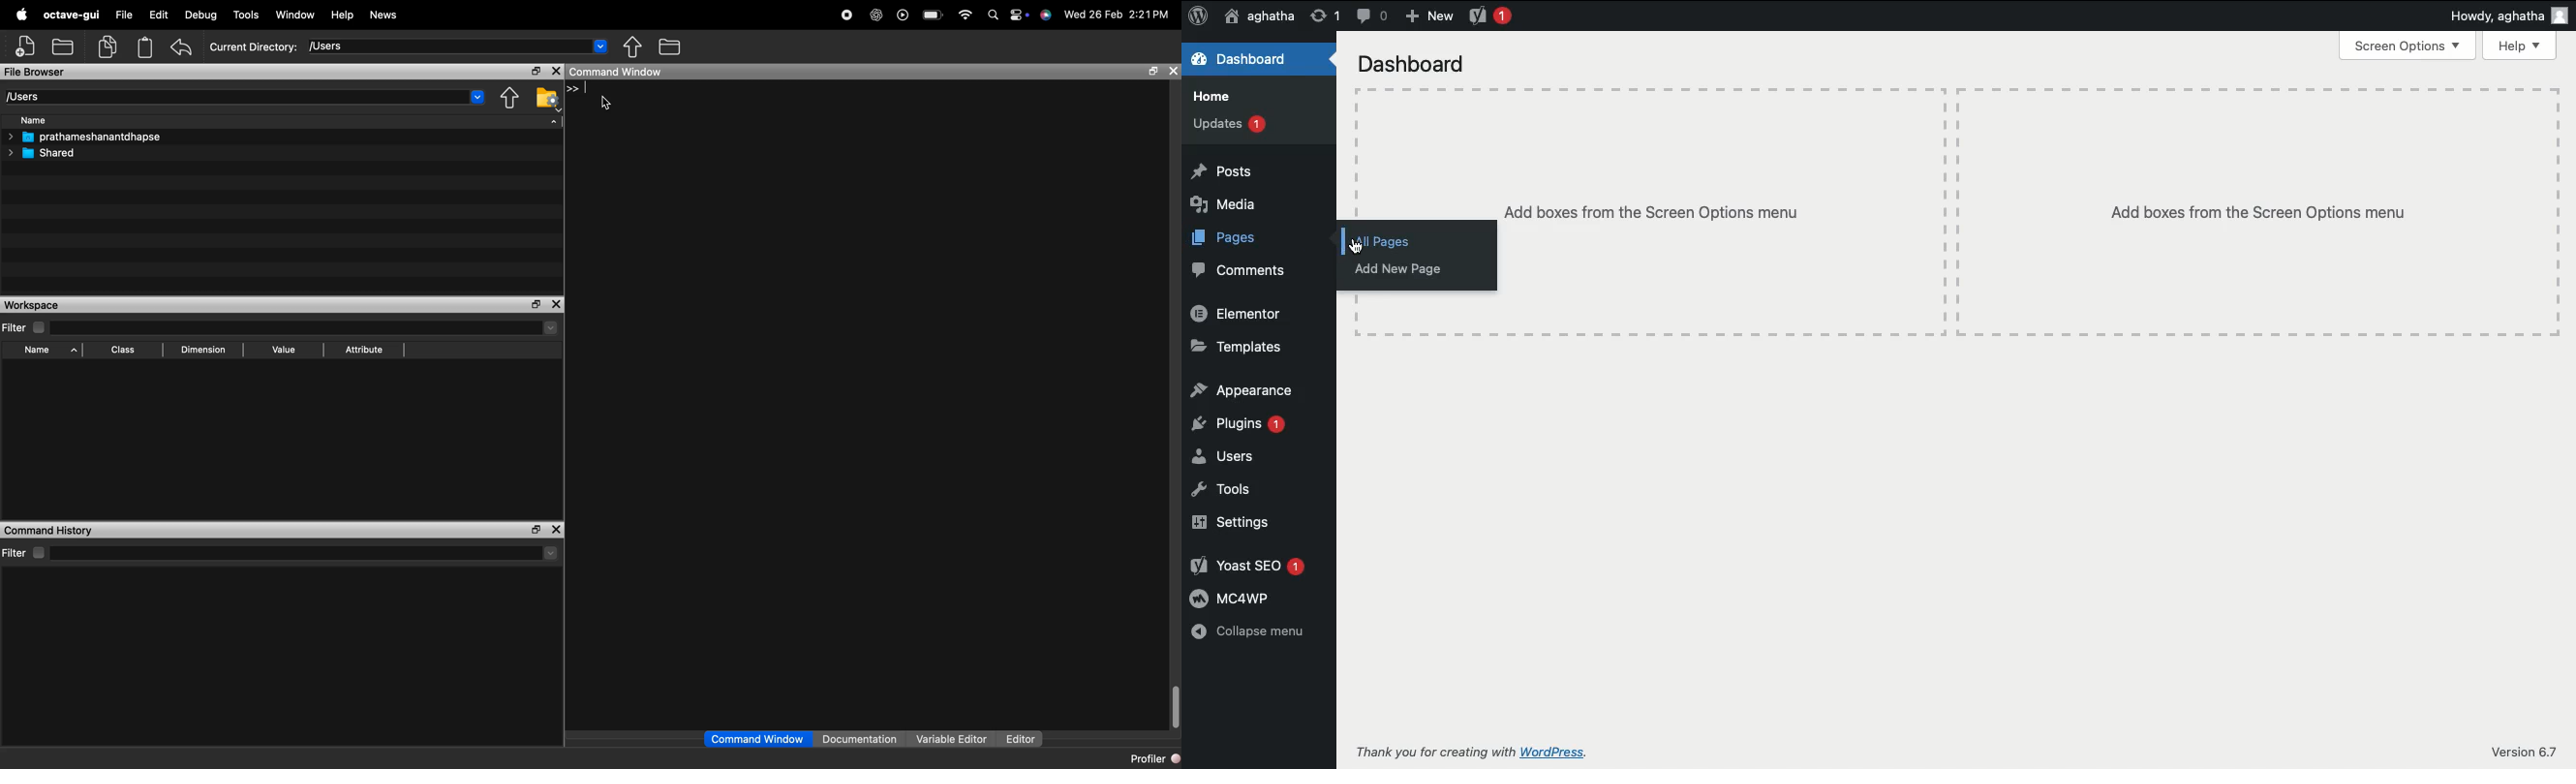 Image resolution: width=2576 pixels, height=784 pixels. I want to click on Help, so click(2523, 46).